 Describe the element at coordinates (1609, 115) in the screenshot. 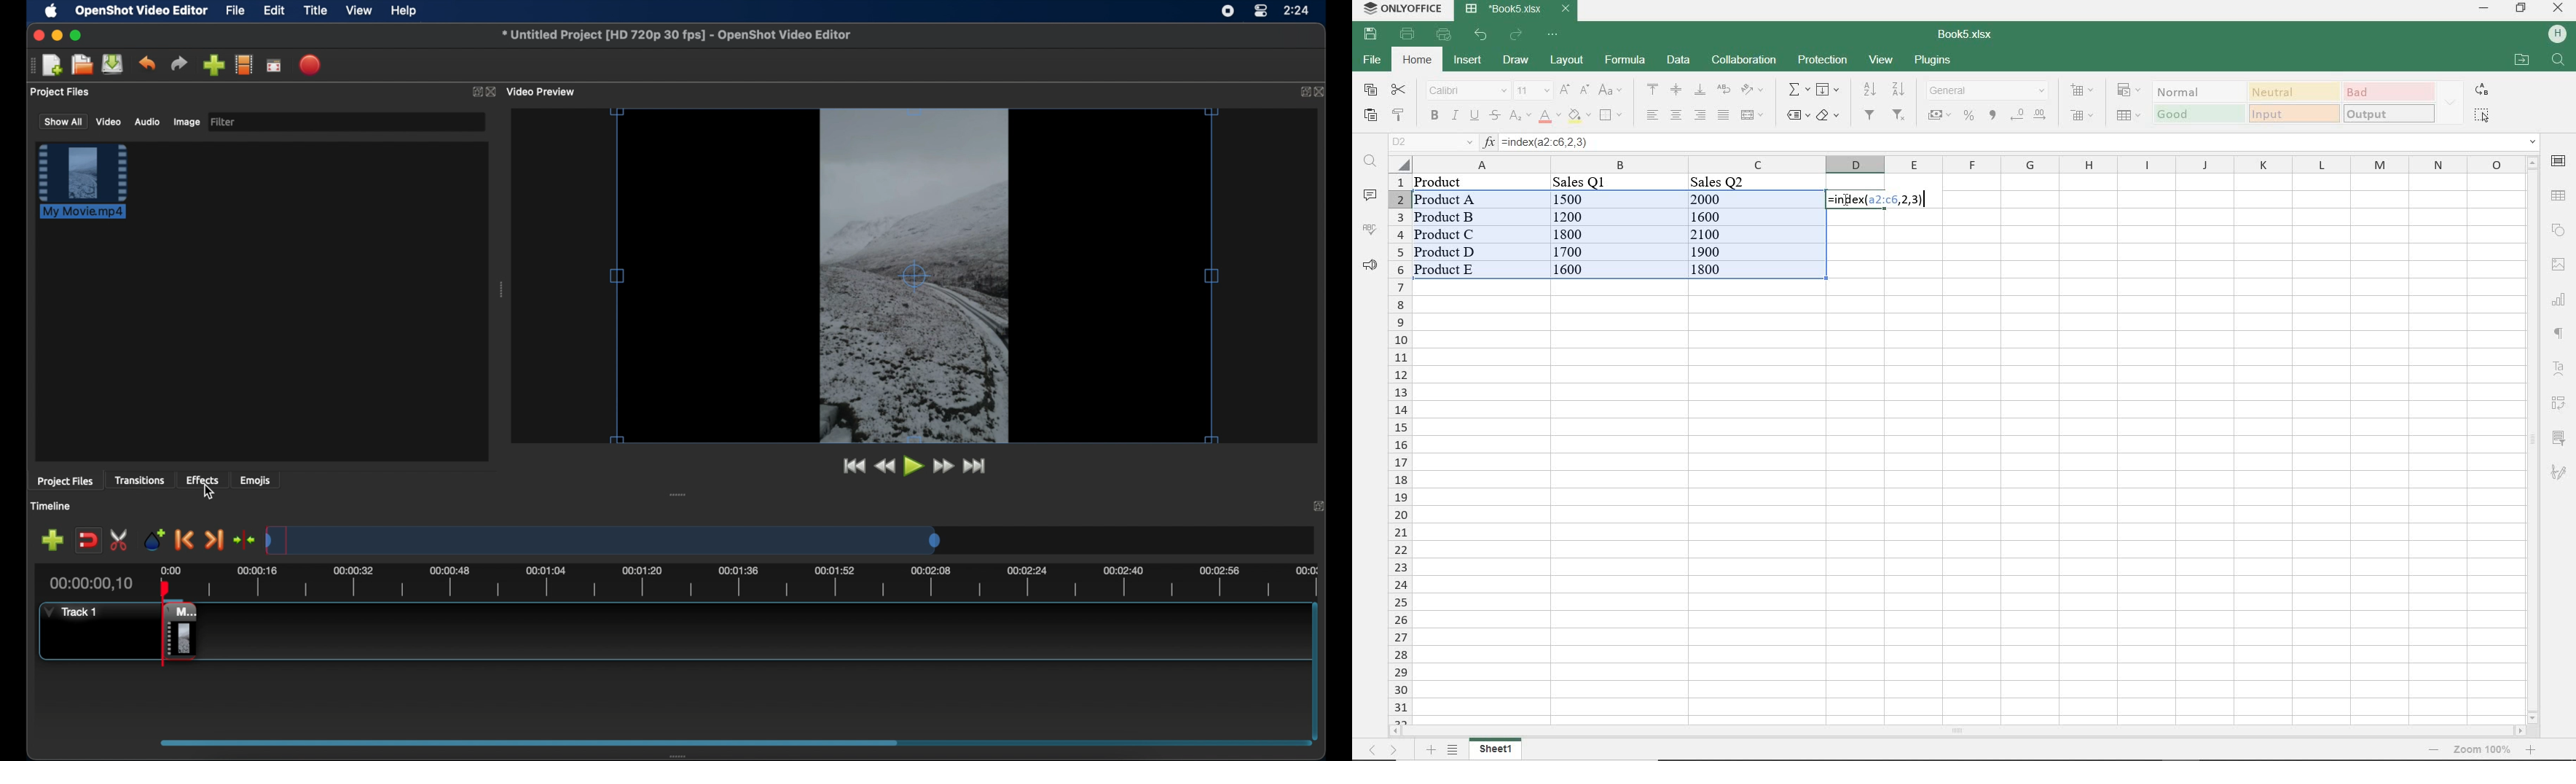

I see `borders` at that location.